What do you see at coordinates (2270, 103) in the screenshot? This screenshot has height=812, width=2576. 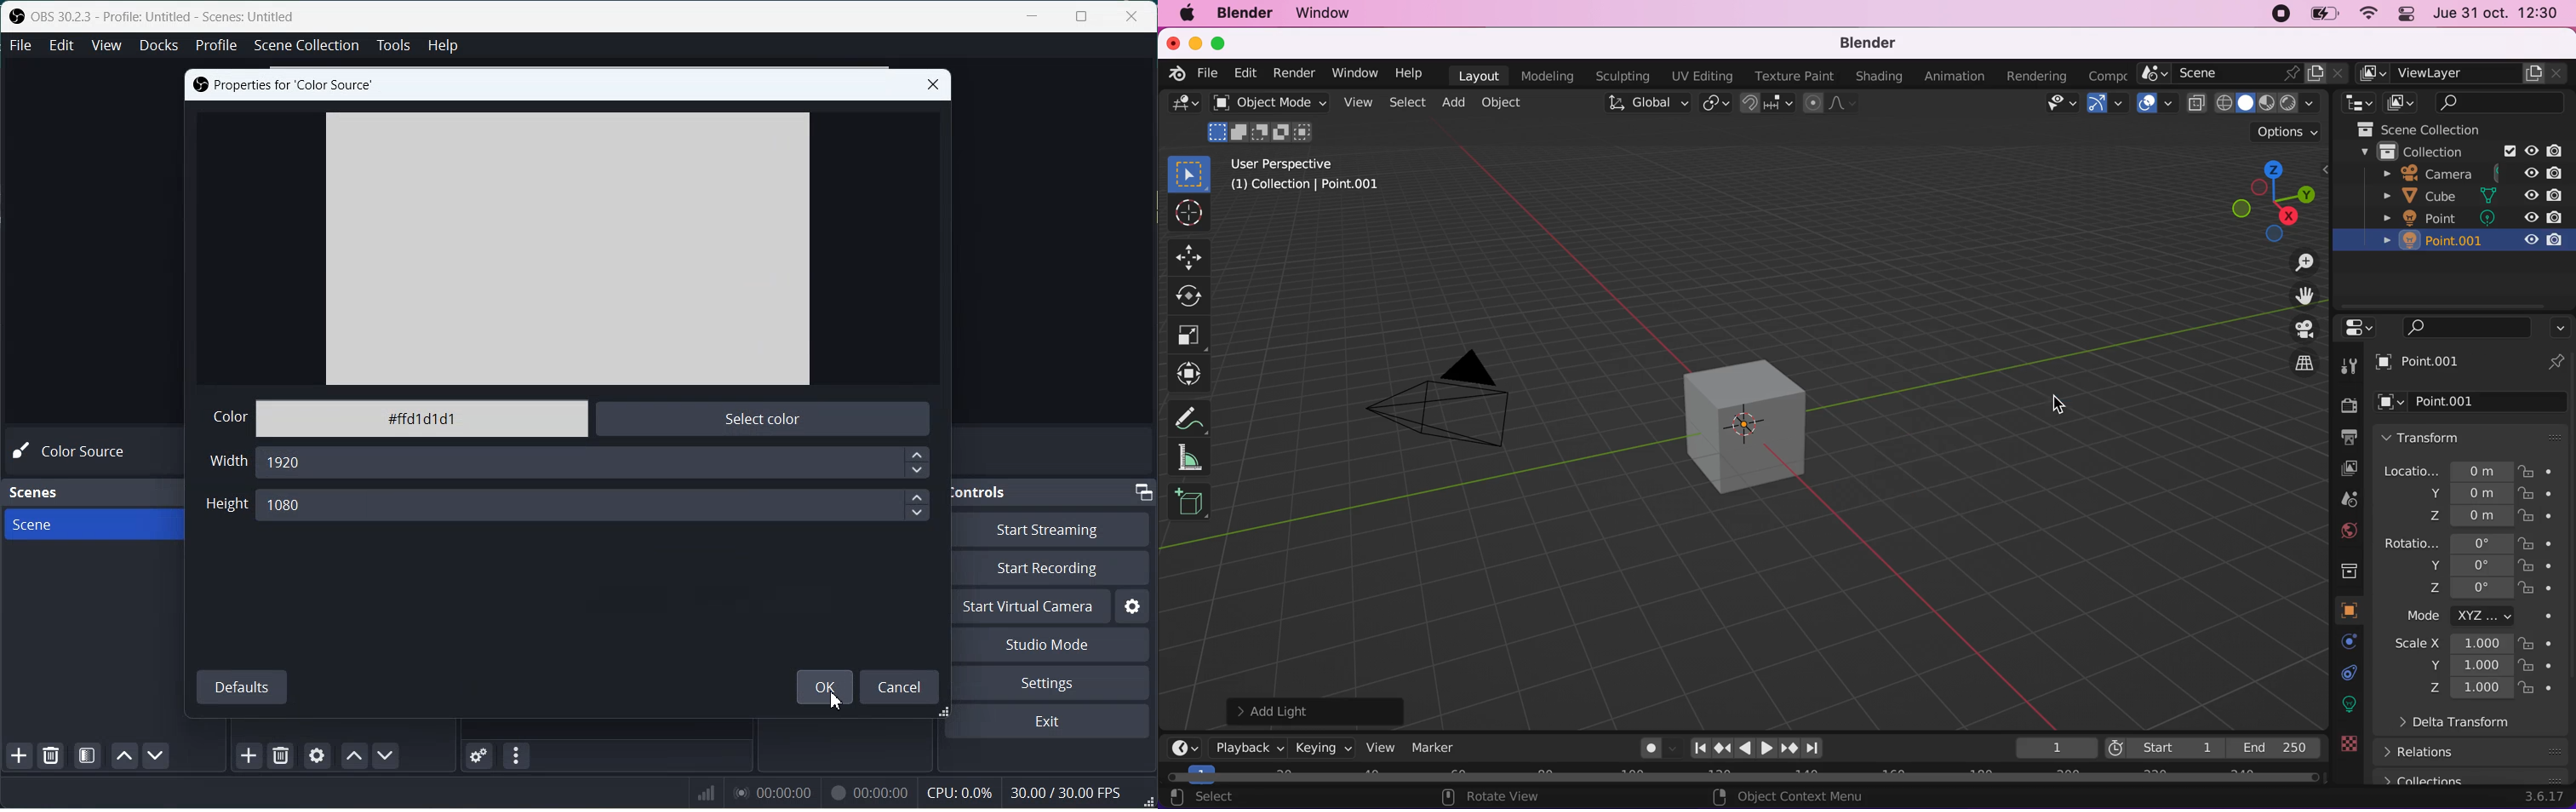 I see `shading` at bounding box center [2270, 103].